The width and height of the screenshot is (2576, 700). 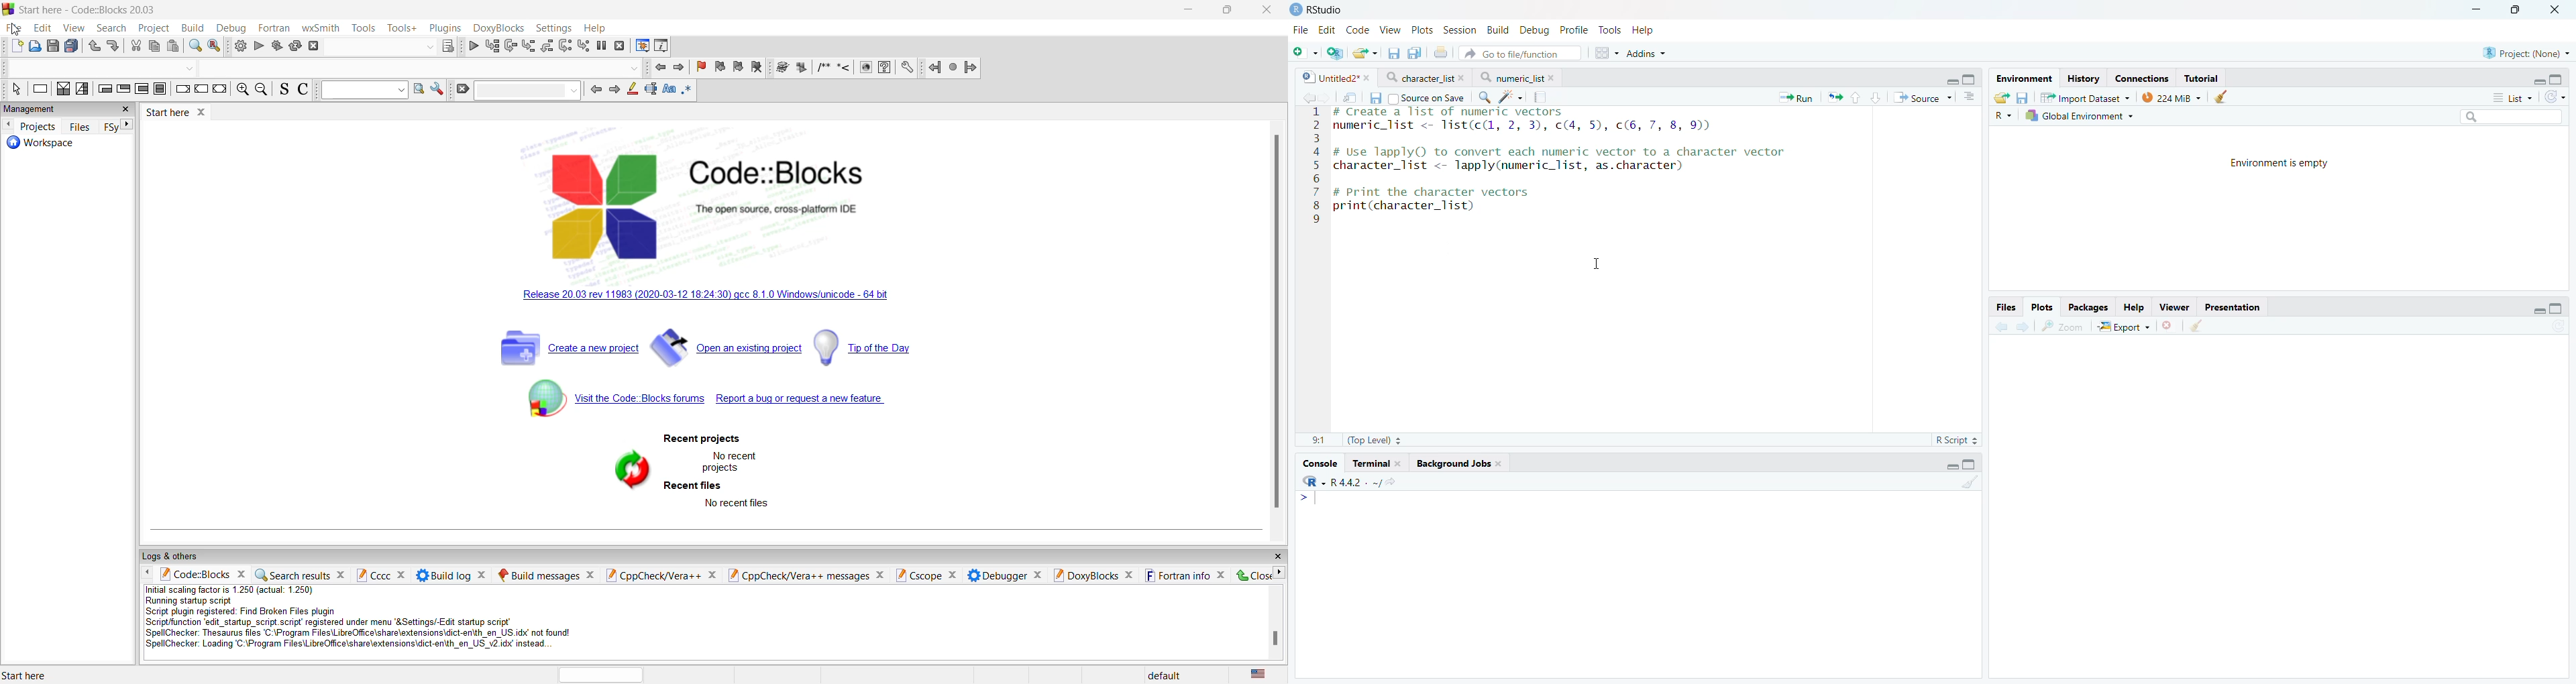 What do you see at coordinates (18, 30) in the screenshot?
I see `cursor` at bounding box center [18, 30].